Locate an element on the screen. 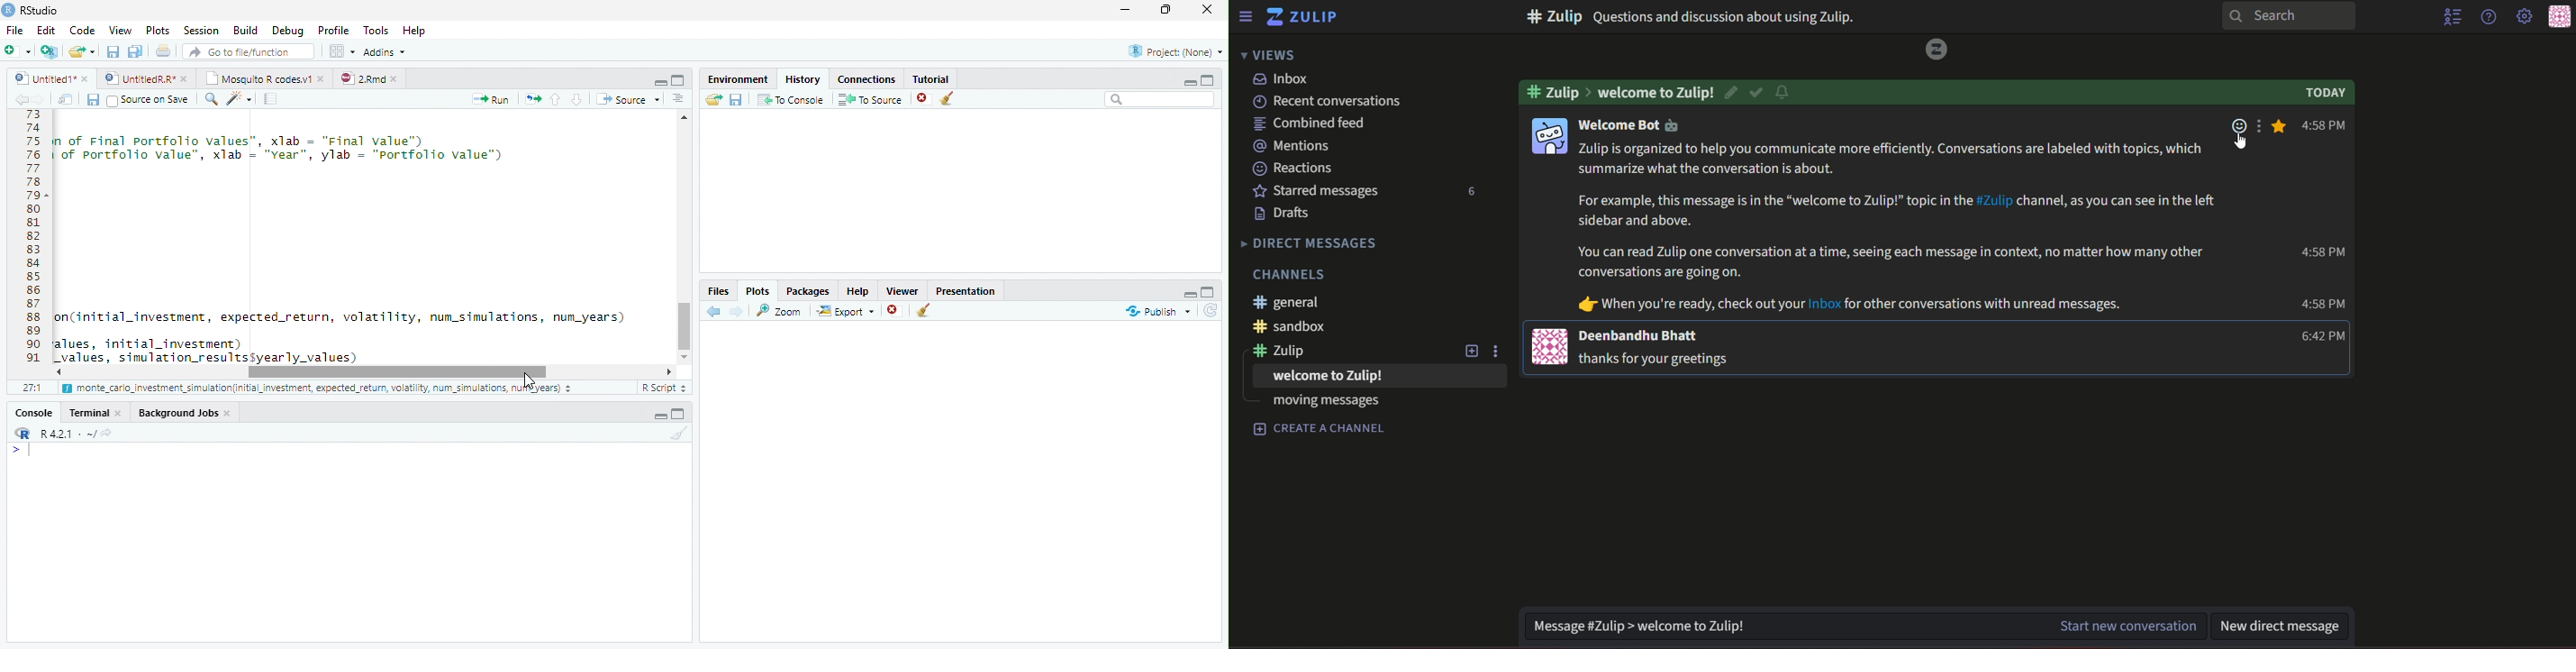  Thanks for your greetings is located at coordinates (1656, 359).